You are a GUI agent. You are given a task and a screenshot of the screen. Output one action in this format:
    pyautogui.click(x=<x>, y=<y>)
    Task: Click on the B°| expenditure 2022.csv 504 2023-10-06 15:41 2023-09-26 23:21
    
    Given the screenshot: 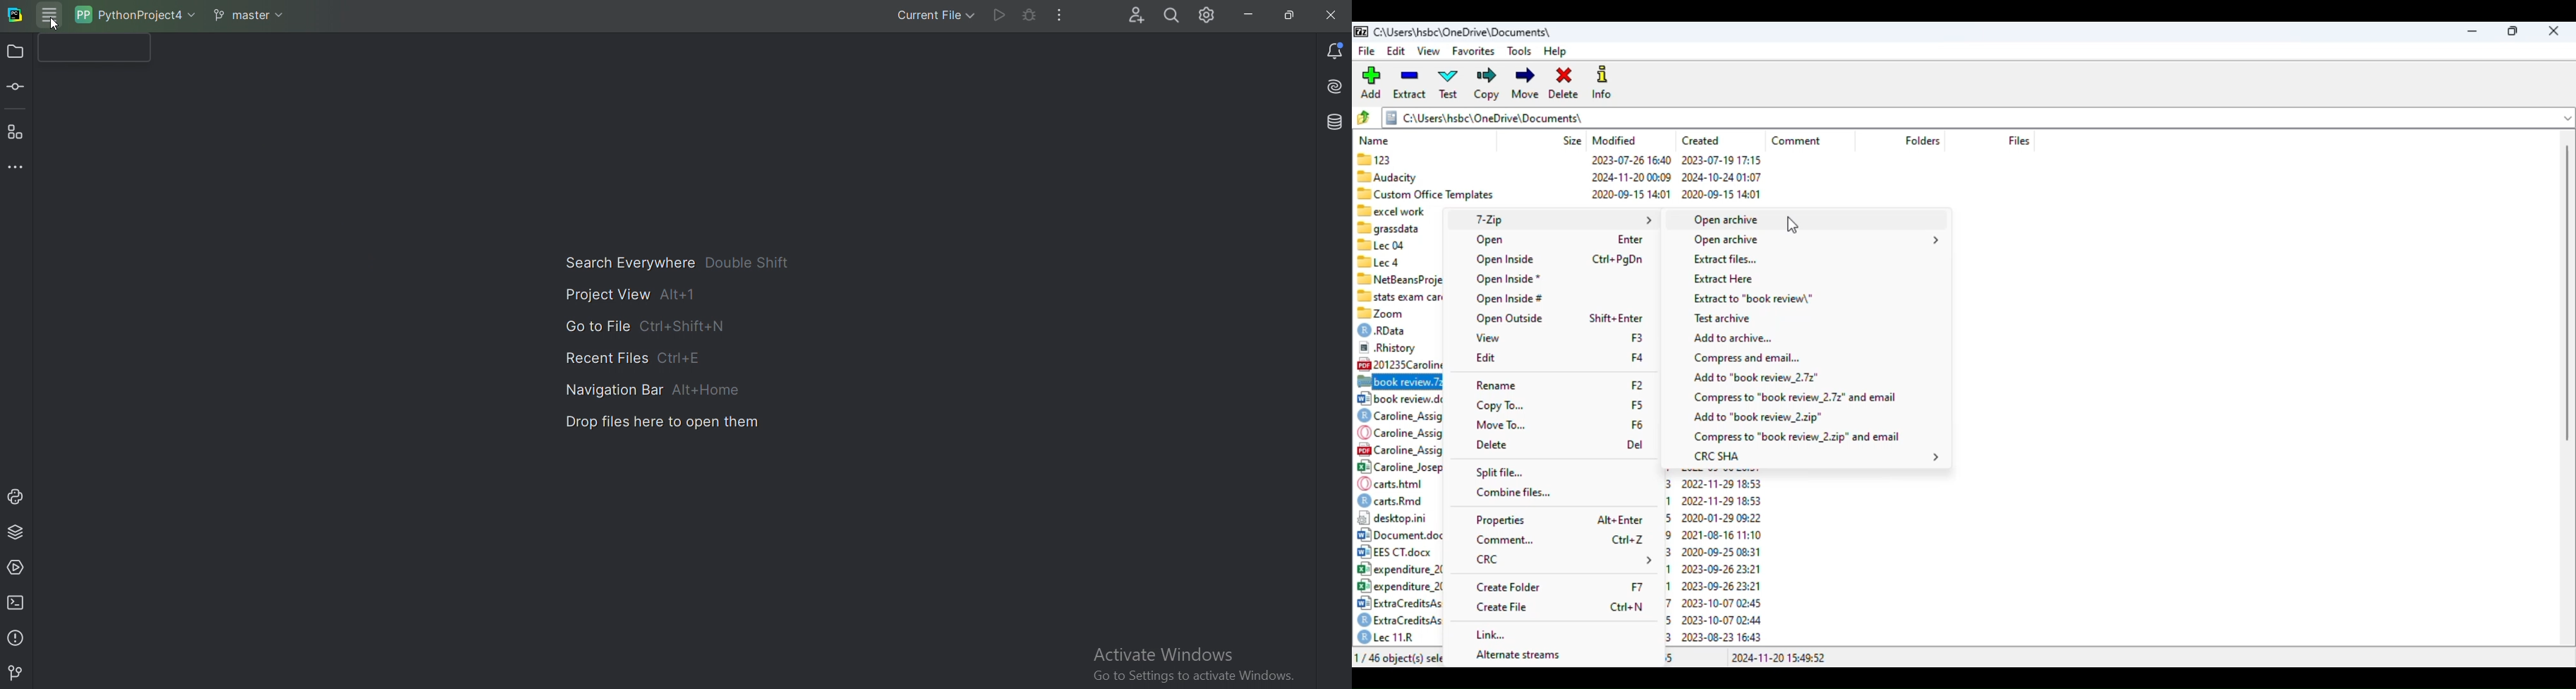 What is the action you would take?
    pyautogui.click(x=1399, y=586)
    